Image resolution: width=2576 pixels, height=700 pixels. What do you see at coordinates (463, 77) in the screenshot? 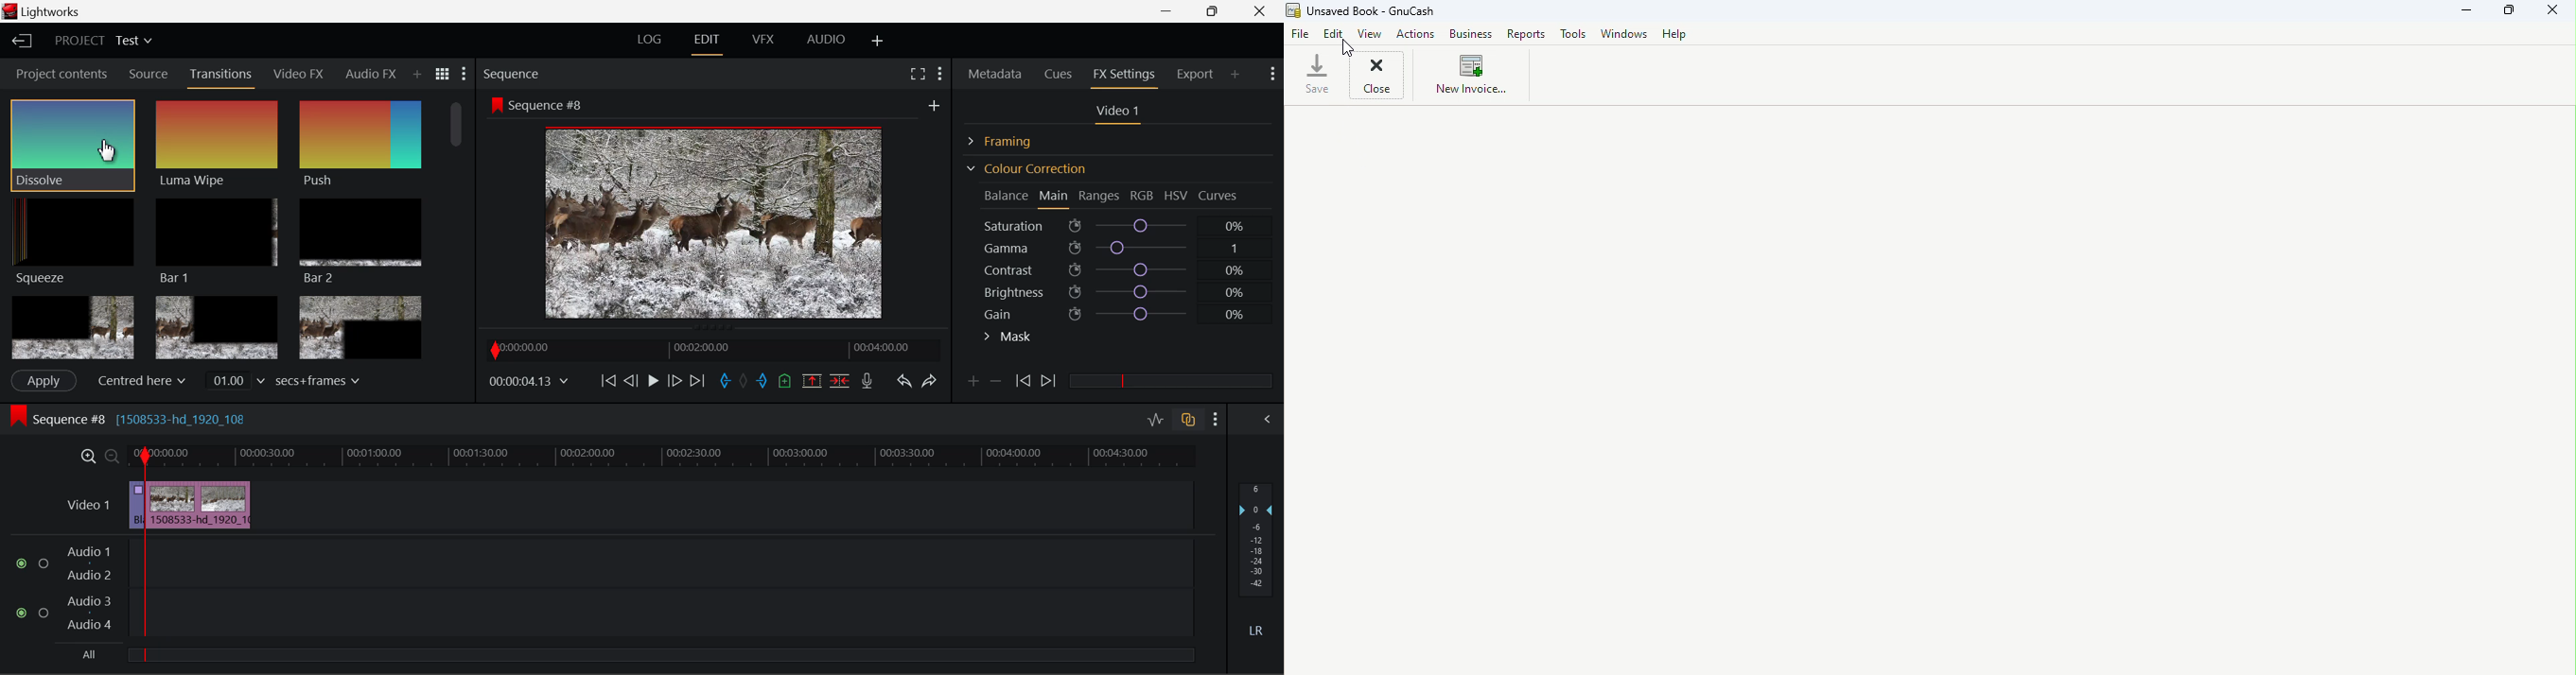
I see `Show Settings` at bounding box center [463, 77].